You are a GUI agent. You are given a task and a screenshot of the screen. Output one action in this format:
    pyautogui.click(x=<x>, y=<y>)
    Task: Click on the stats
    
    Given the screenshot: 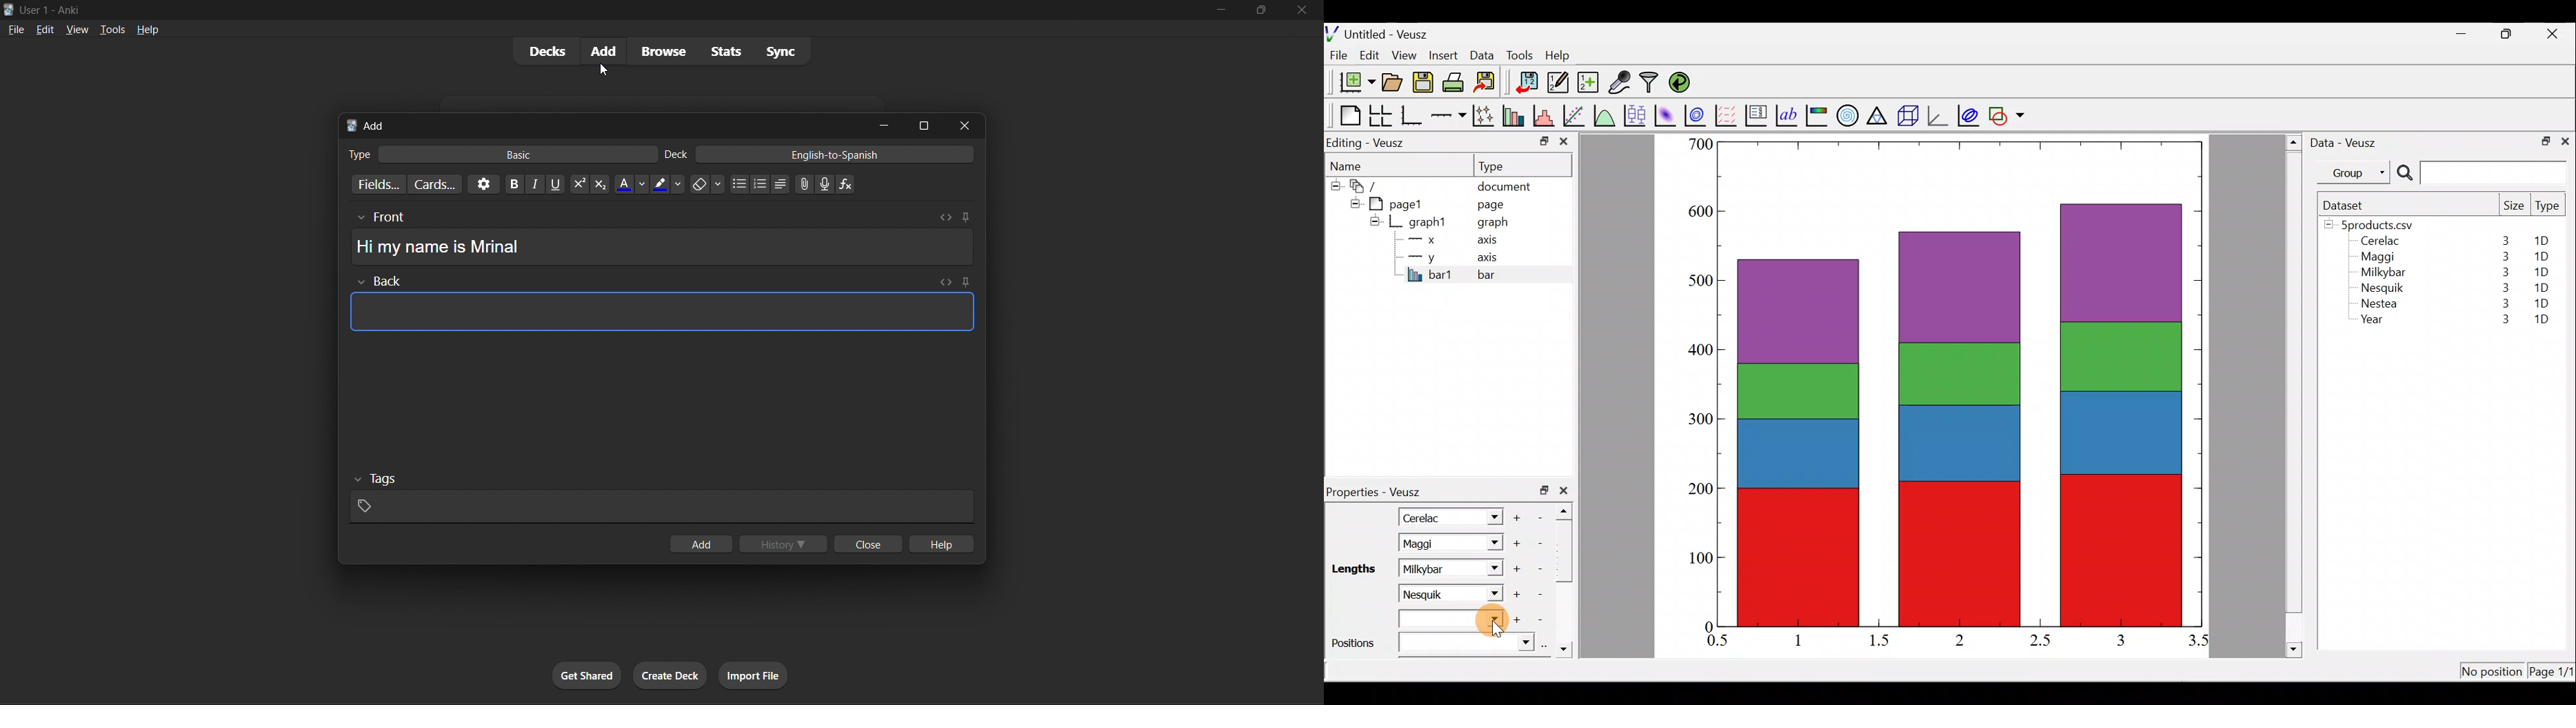 What is the action you would take?
    pyautogui.click(x=721, y=51)
    